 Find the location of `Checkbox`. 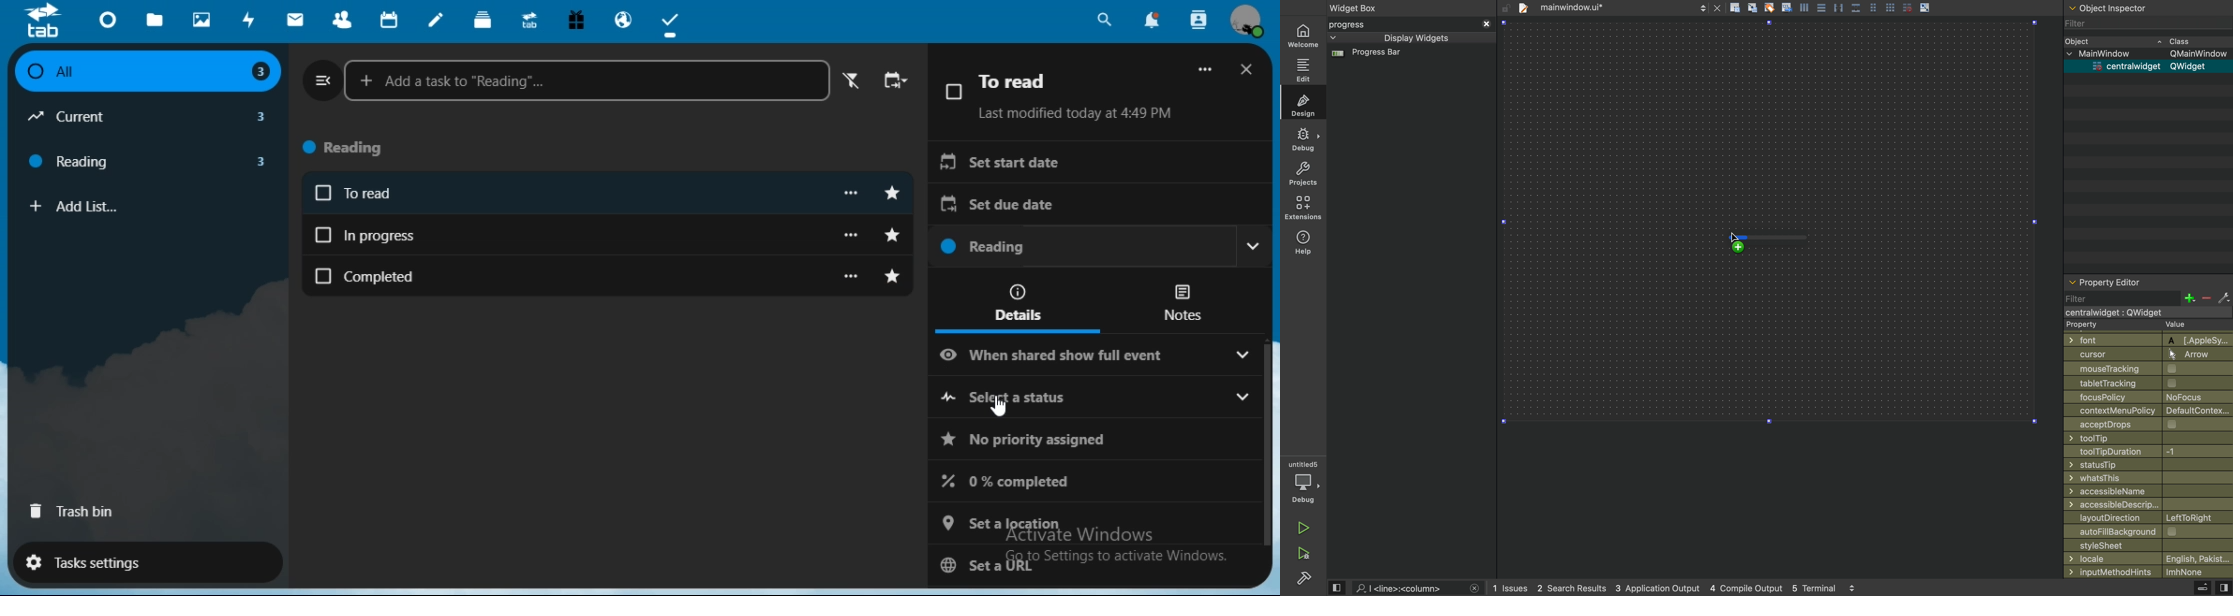

Checkbox is located at coordinates (323, 276).